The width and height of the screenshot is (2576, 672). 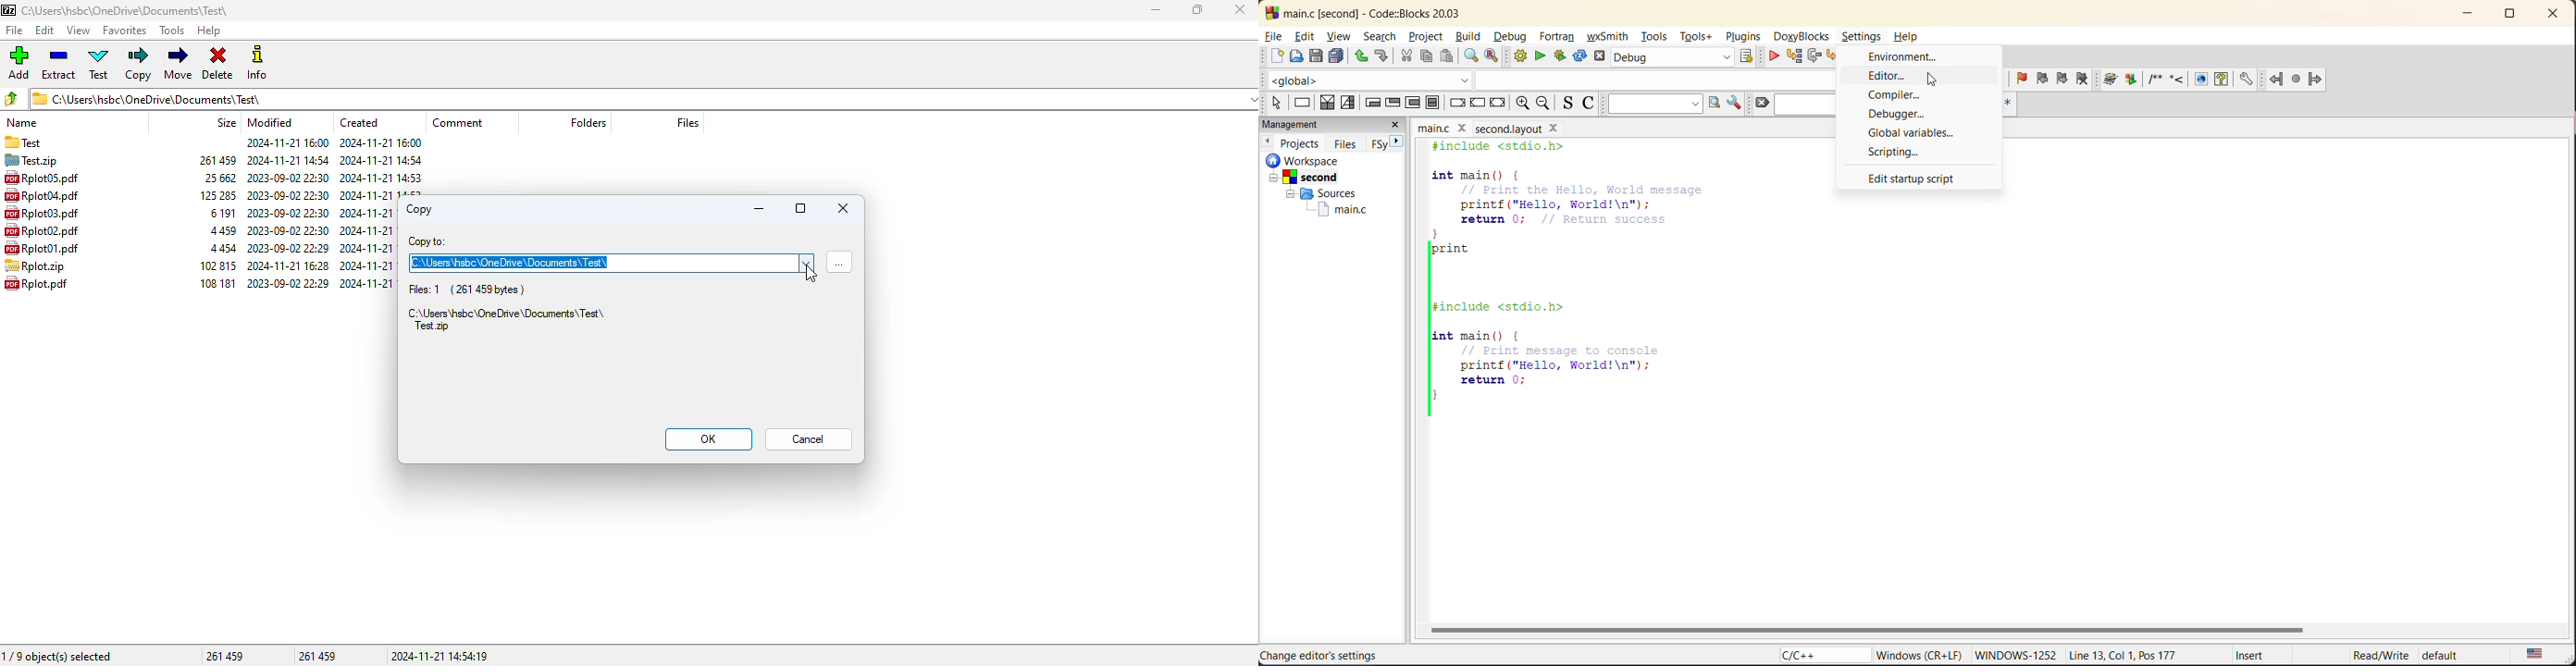 What do you see at coordinates (2453, 656) in the screenshot?
I see `default` at bounding box center [2453, 656].